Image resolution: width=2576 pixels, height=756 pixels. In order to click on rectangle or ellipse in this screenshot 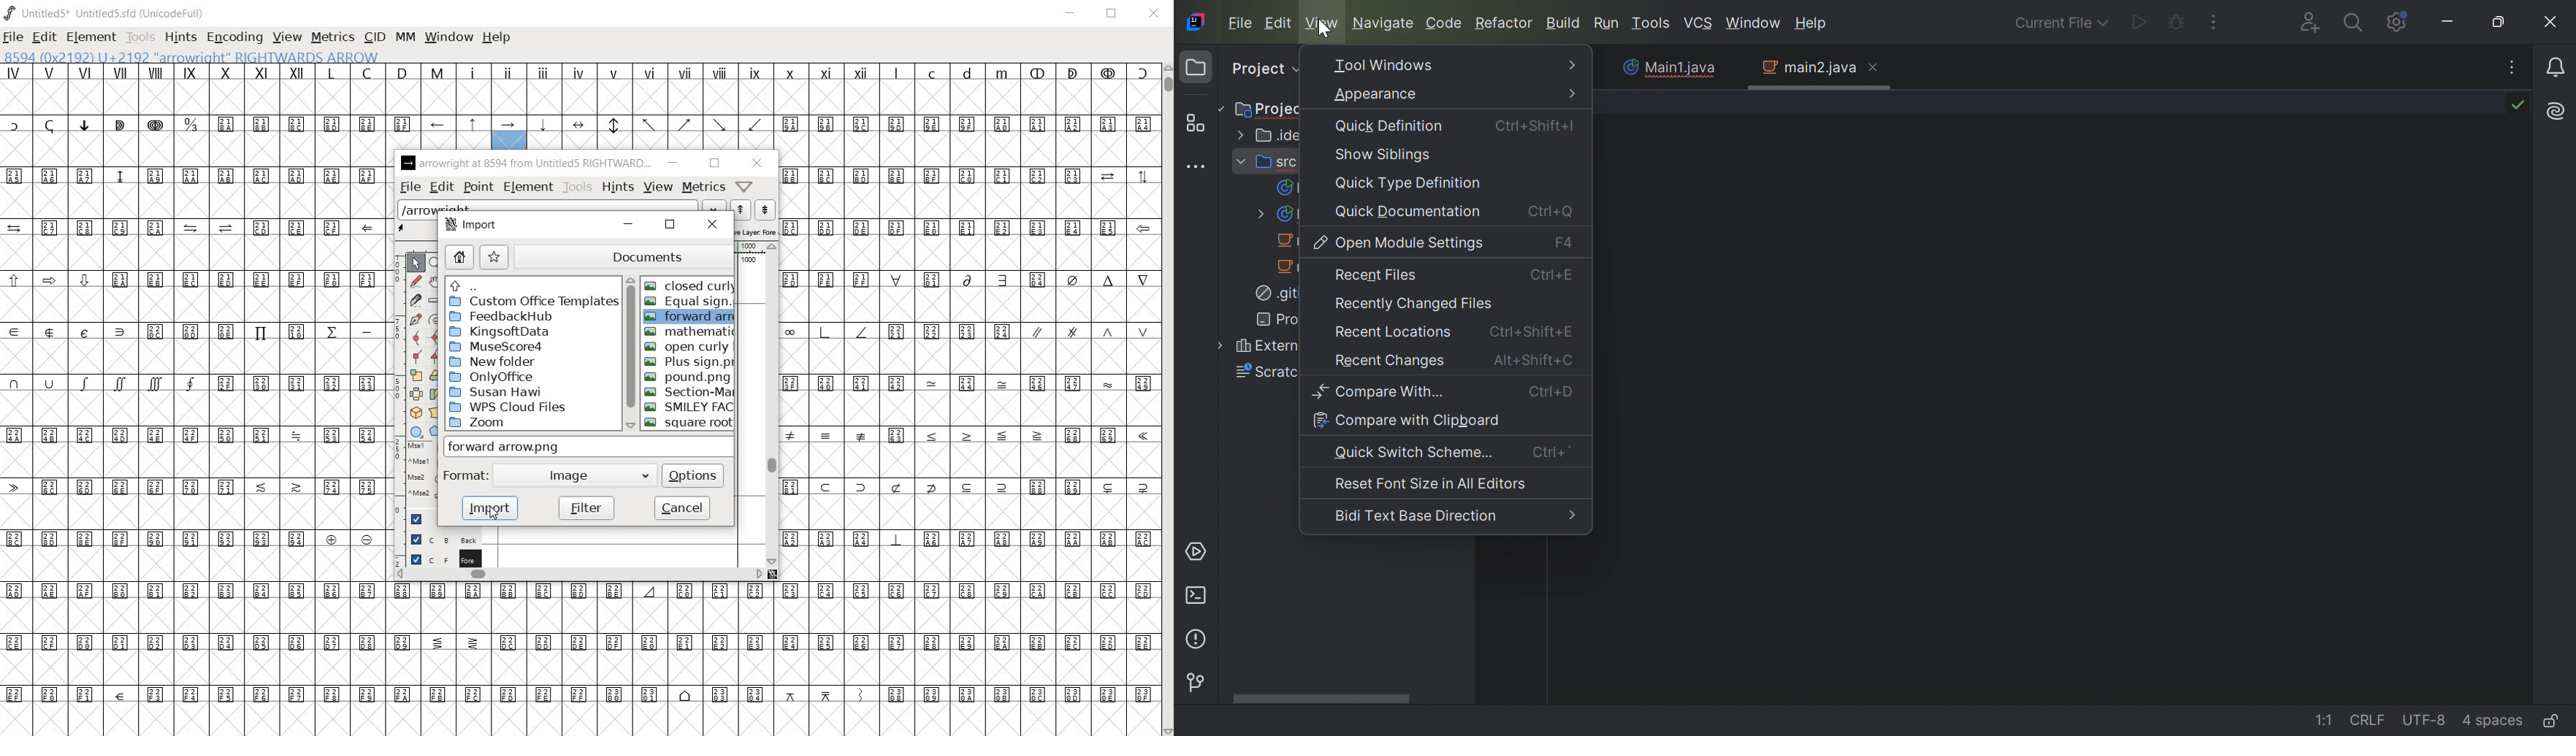, I will do `click(416, 431)`.